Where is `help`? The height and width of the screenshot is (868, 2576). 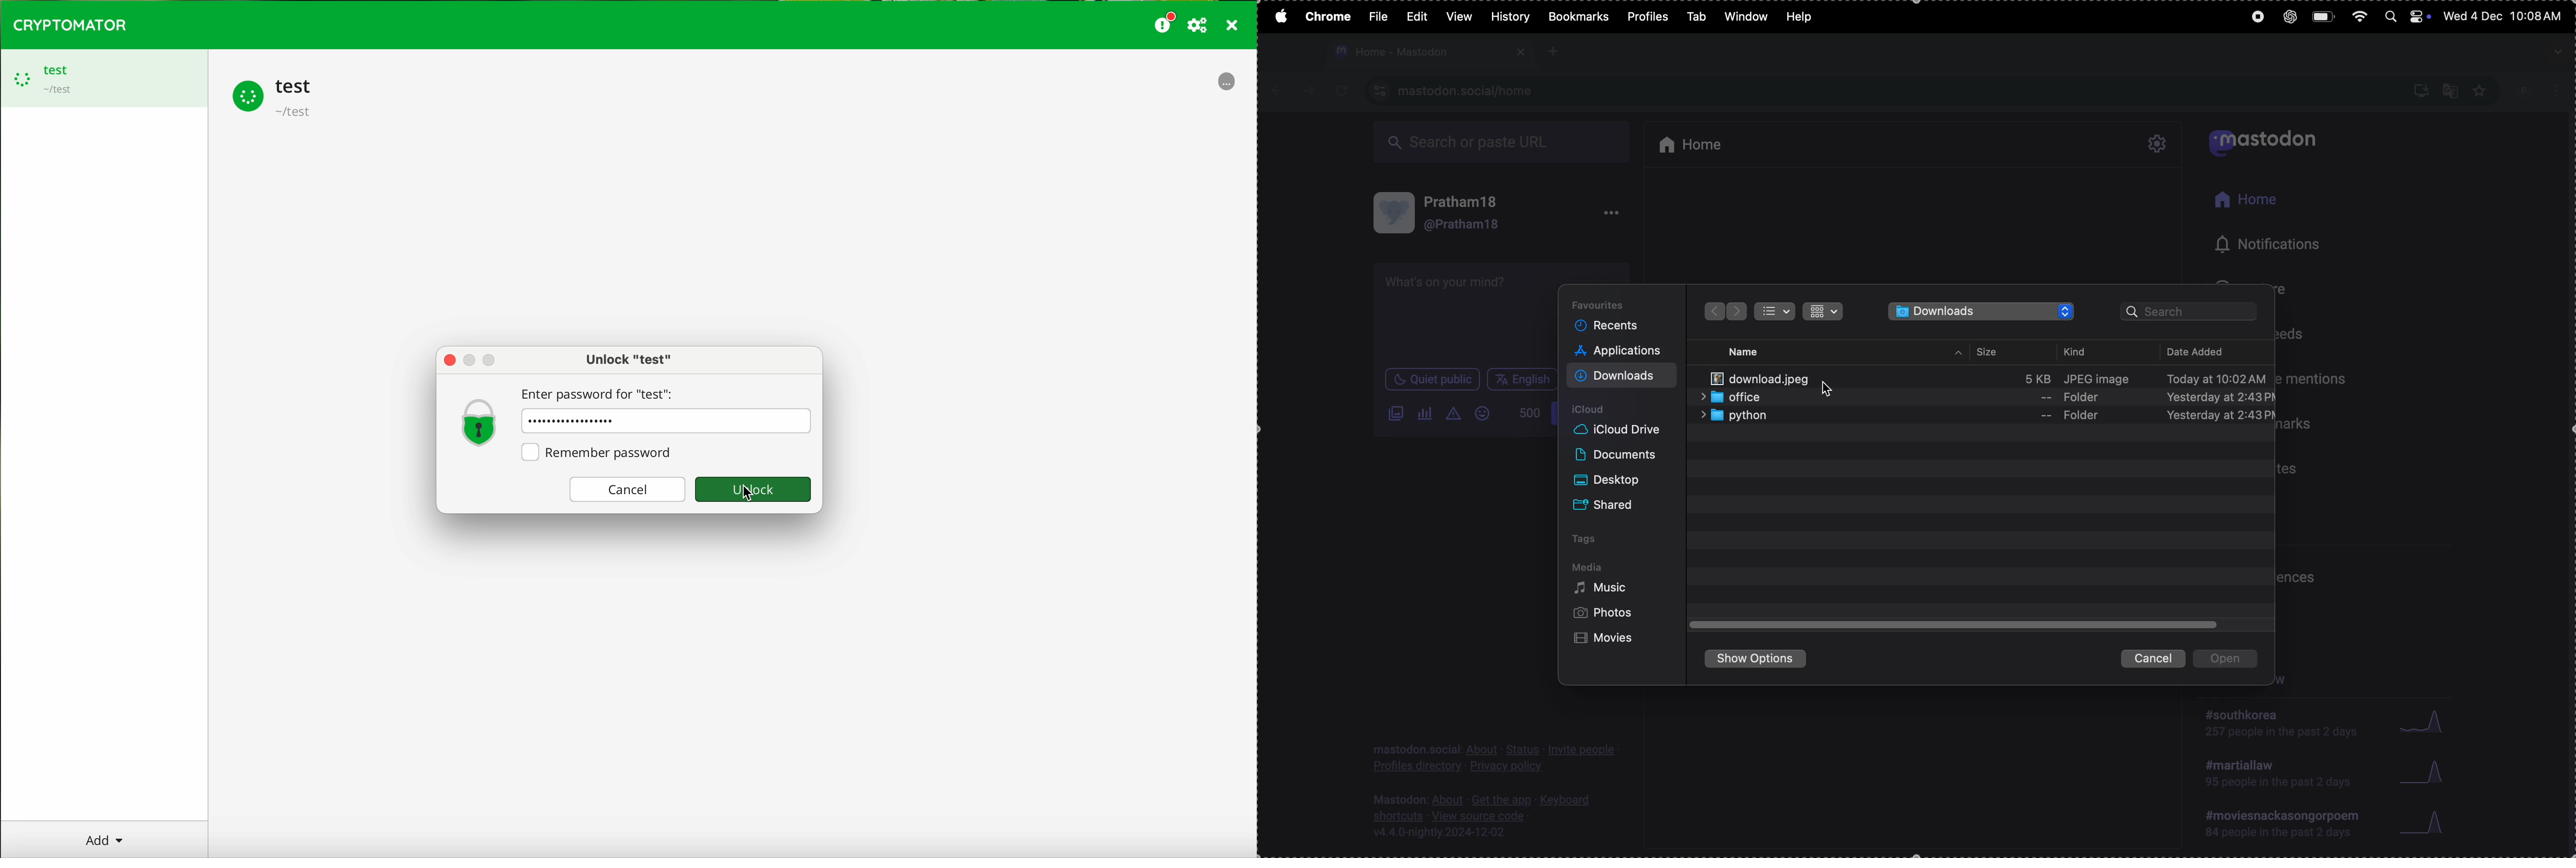 help is located at coordinates (1805, 14).